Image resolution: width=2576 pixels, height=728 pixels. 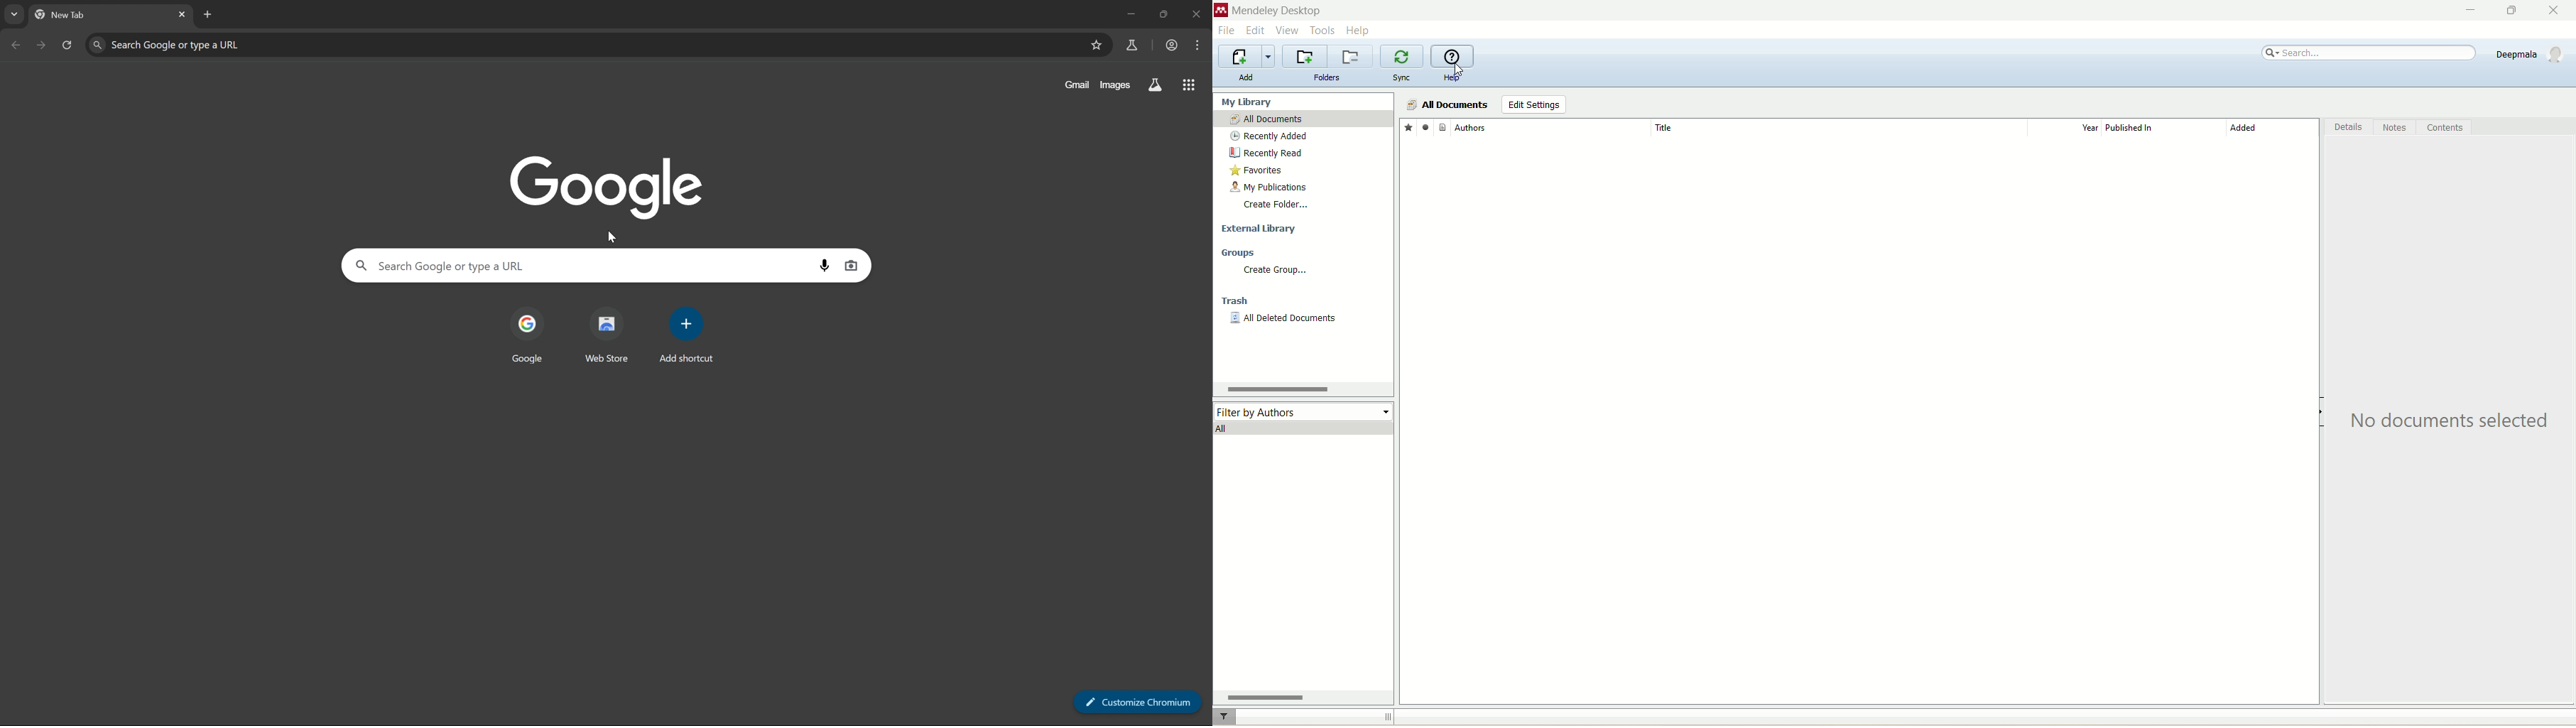 I want to click on help, so click(x=1453, y=77).